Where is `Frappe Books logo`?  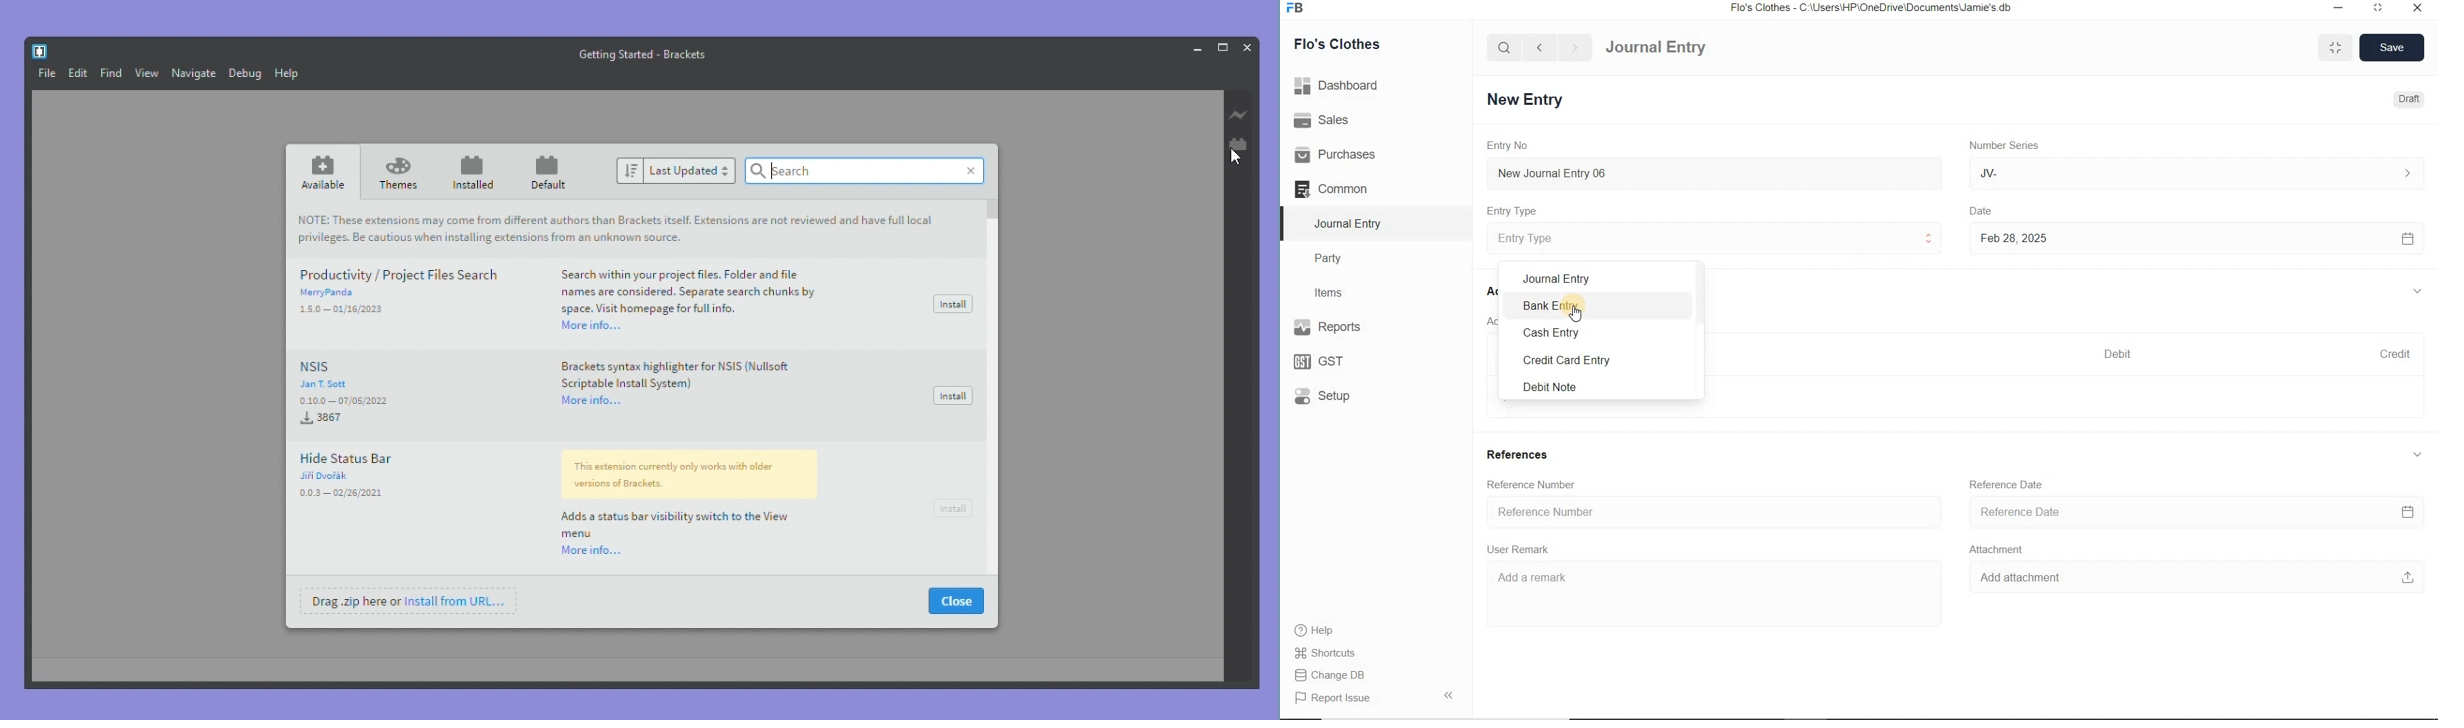 Frappe Books logo is located at coordinates (1298, 10).